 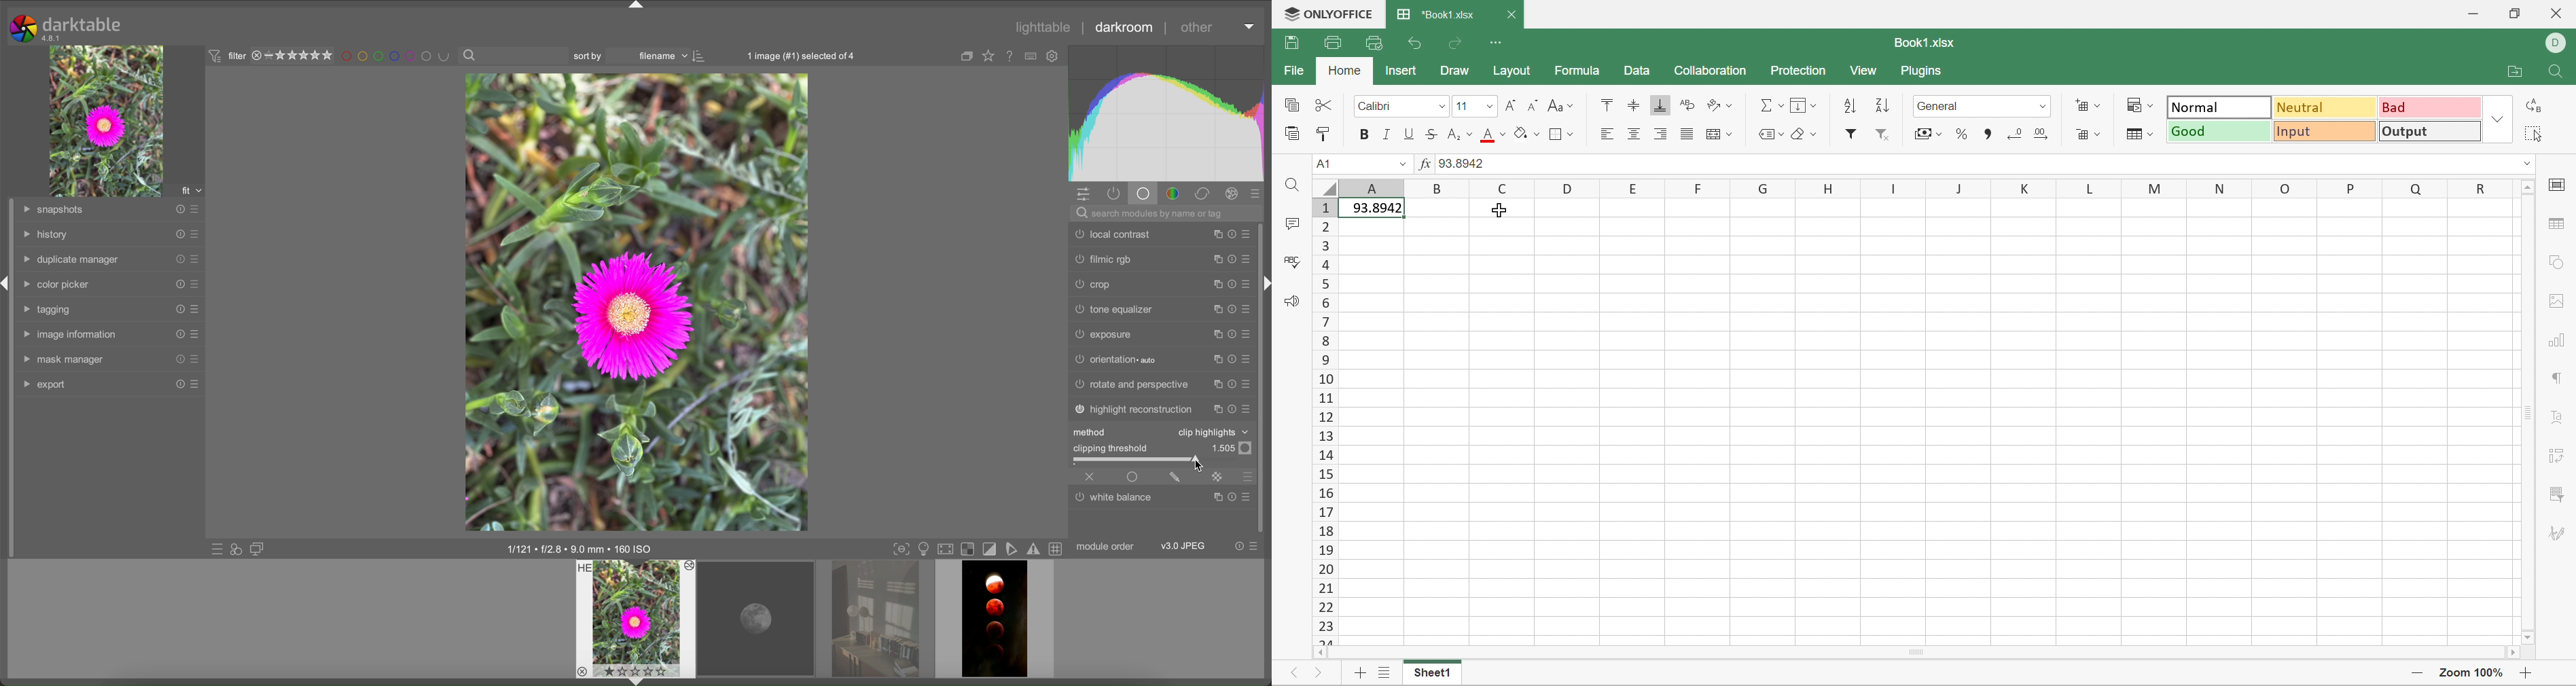 I want to click on copy, so click(x=1216, y=359).